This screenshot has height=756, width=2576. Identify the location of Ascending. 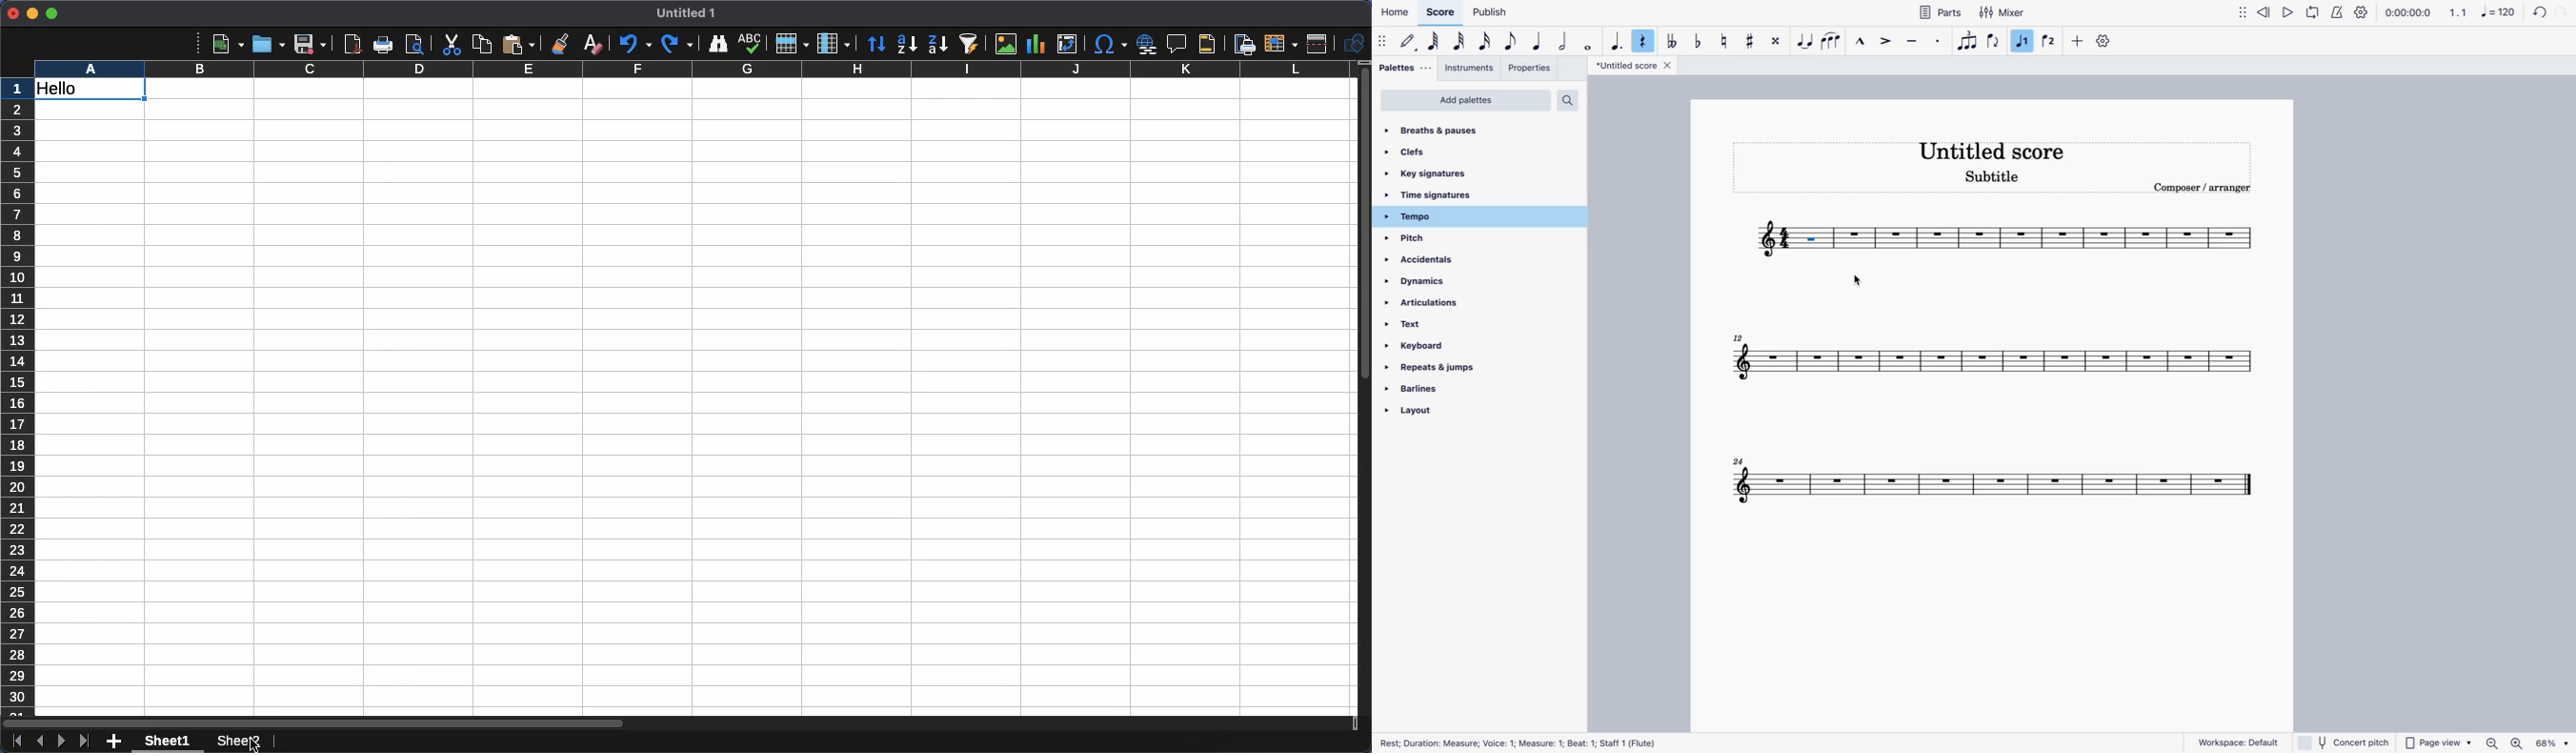
(906, 43).